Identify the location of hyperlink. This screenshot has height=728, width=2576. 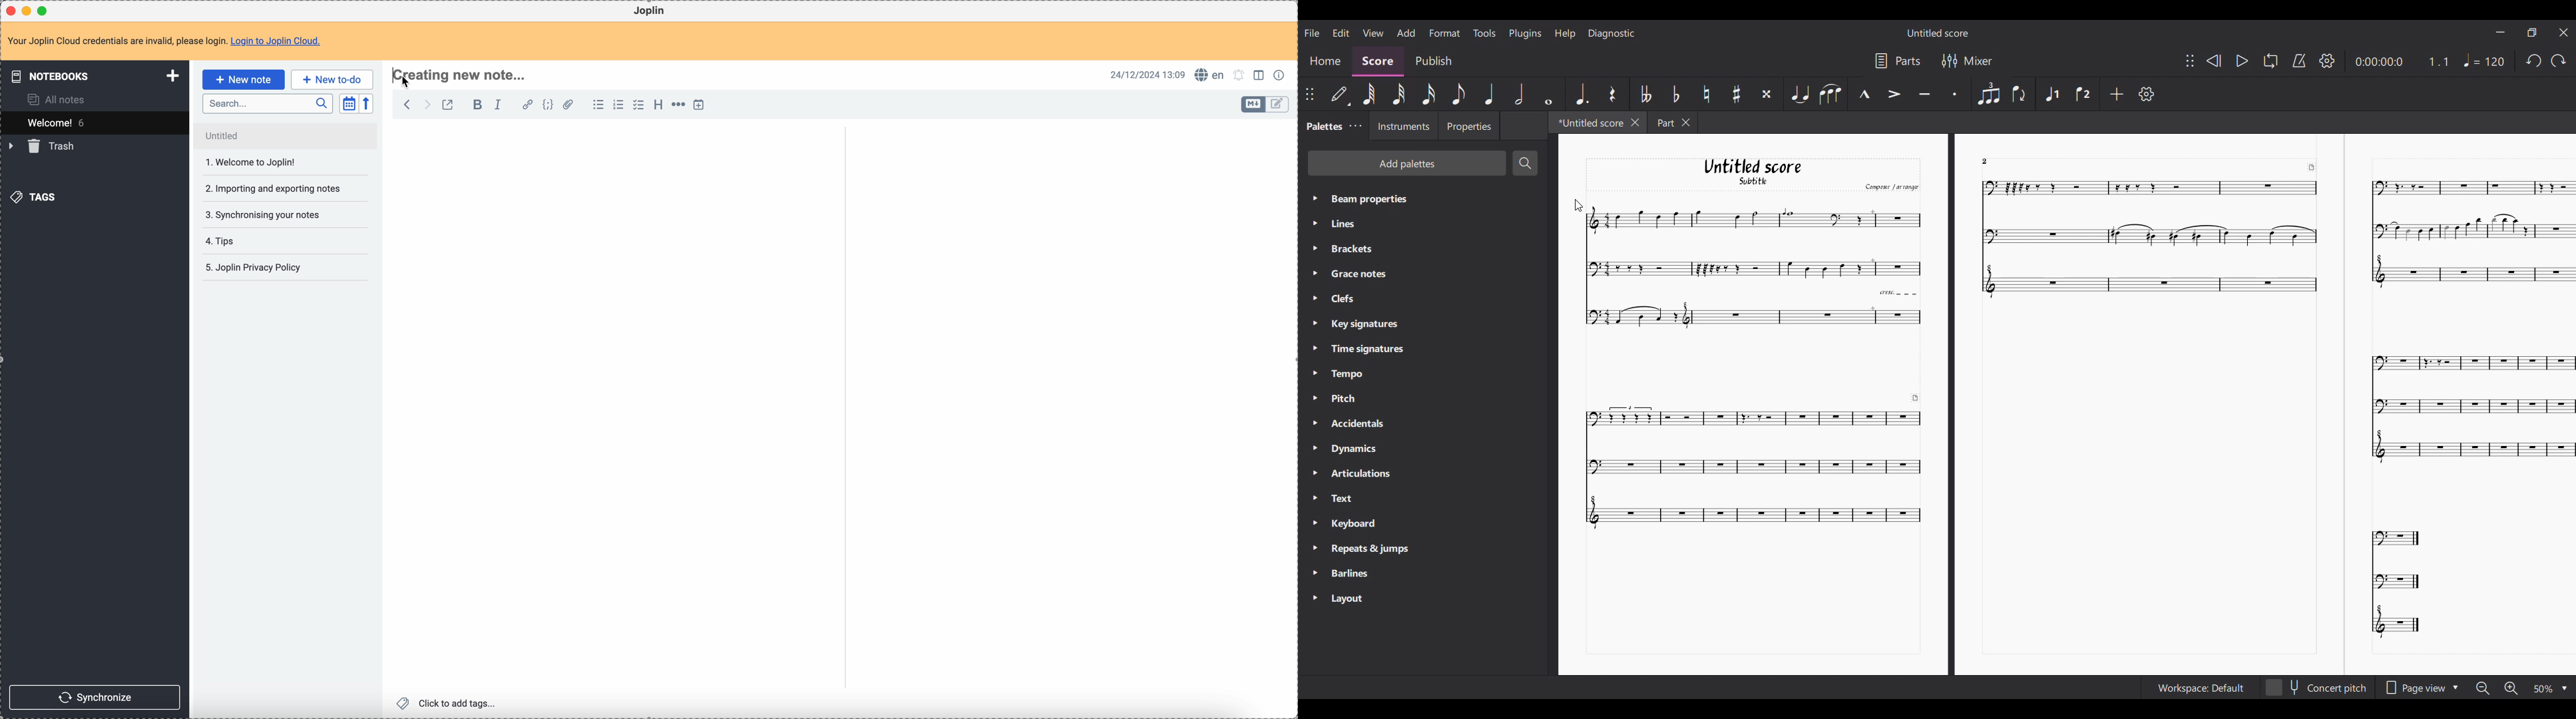
(526, 105).